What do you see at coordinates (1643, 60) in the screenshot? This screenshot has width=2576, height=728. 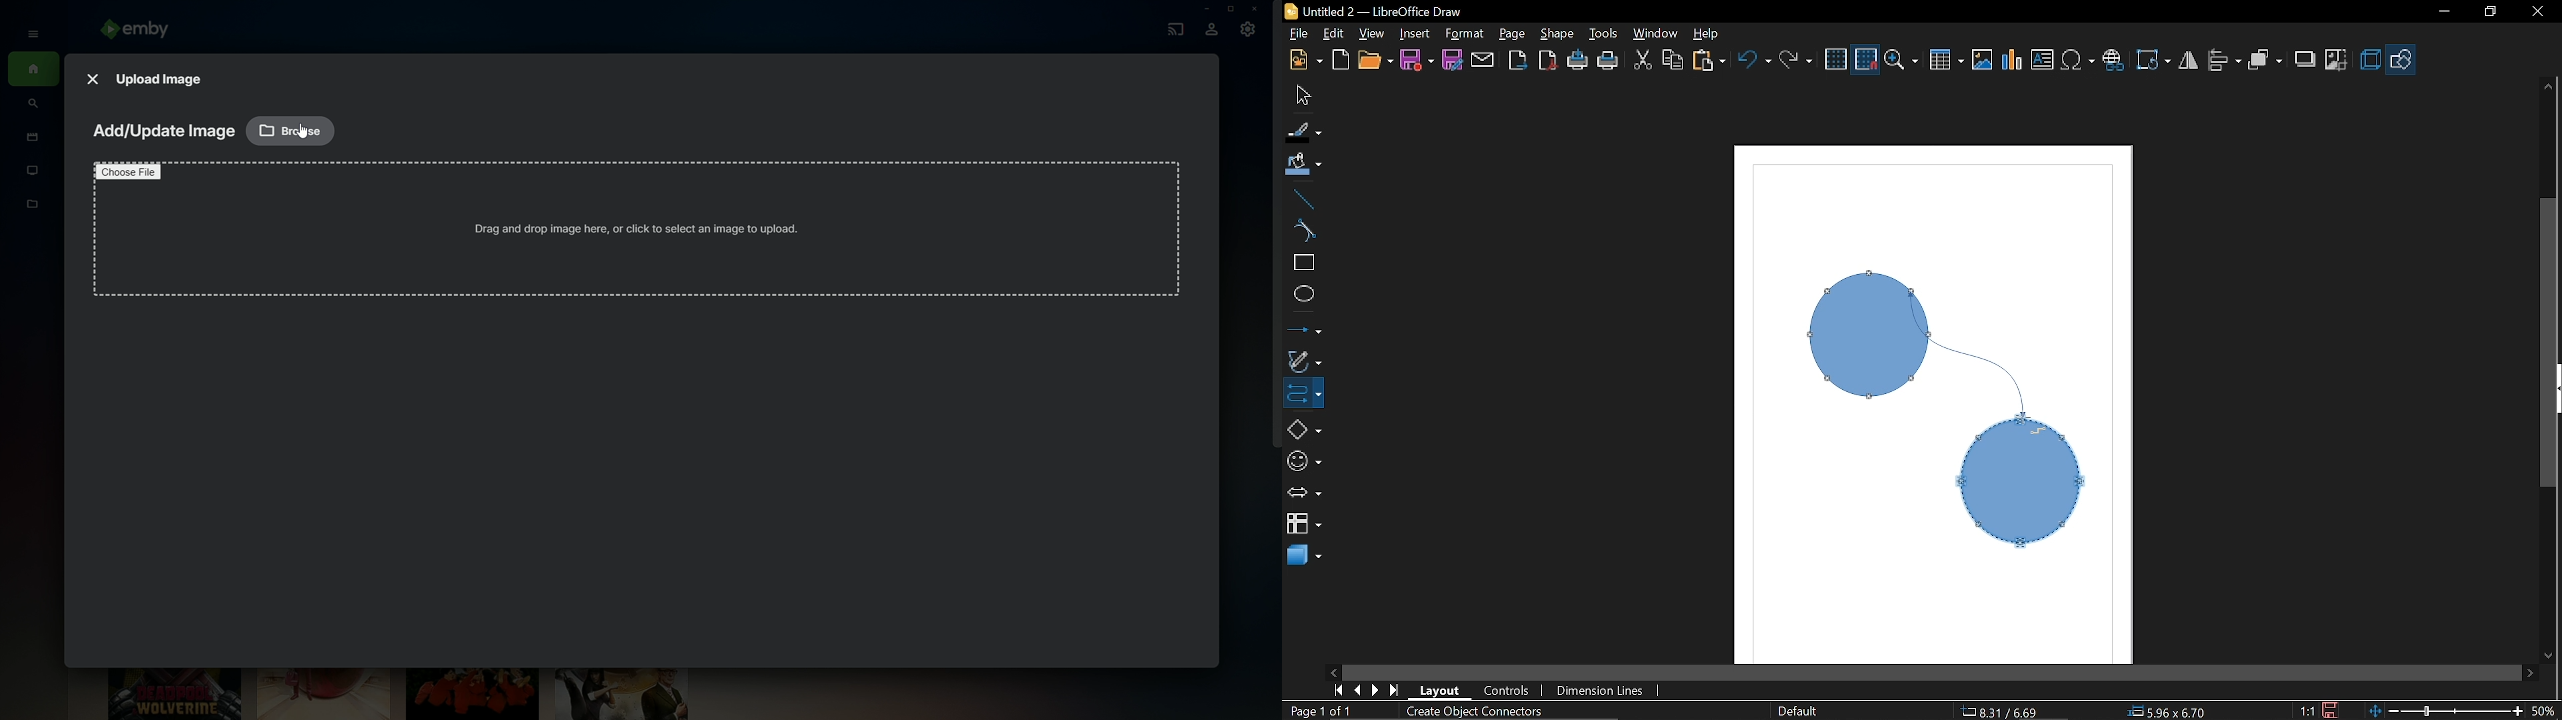 I see `CUt ` at bounding box center [1643, 60].